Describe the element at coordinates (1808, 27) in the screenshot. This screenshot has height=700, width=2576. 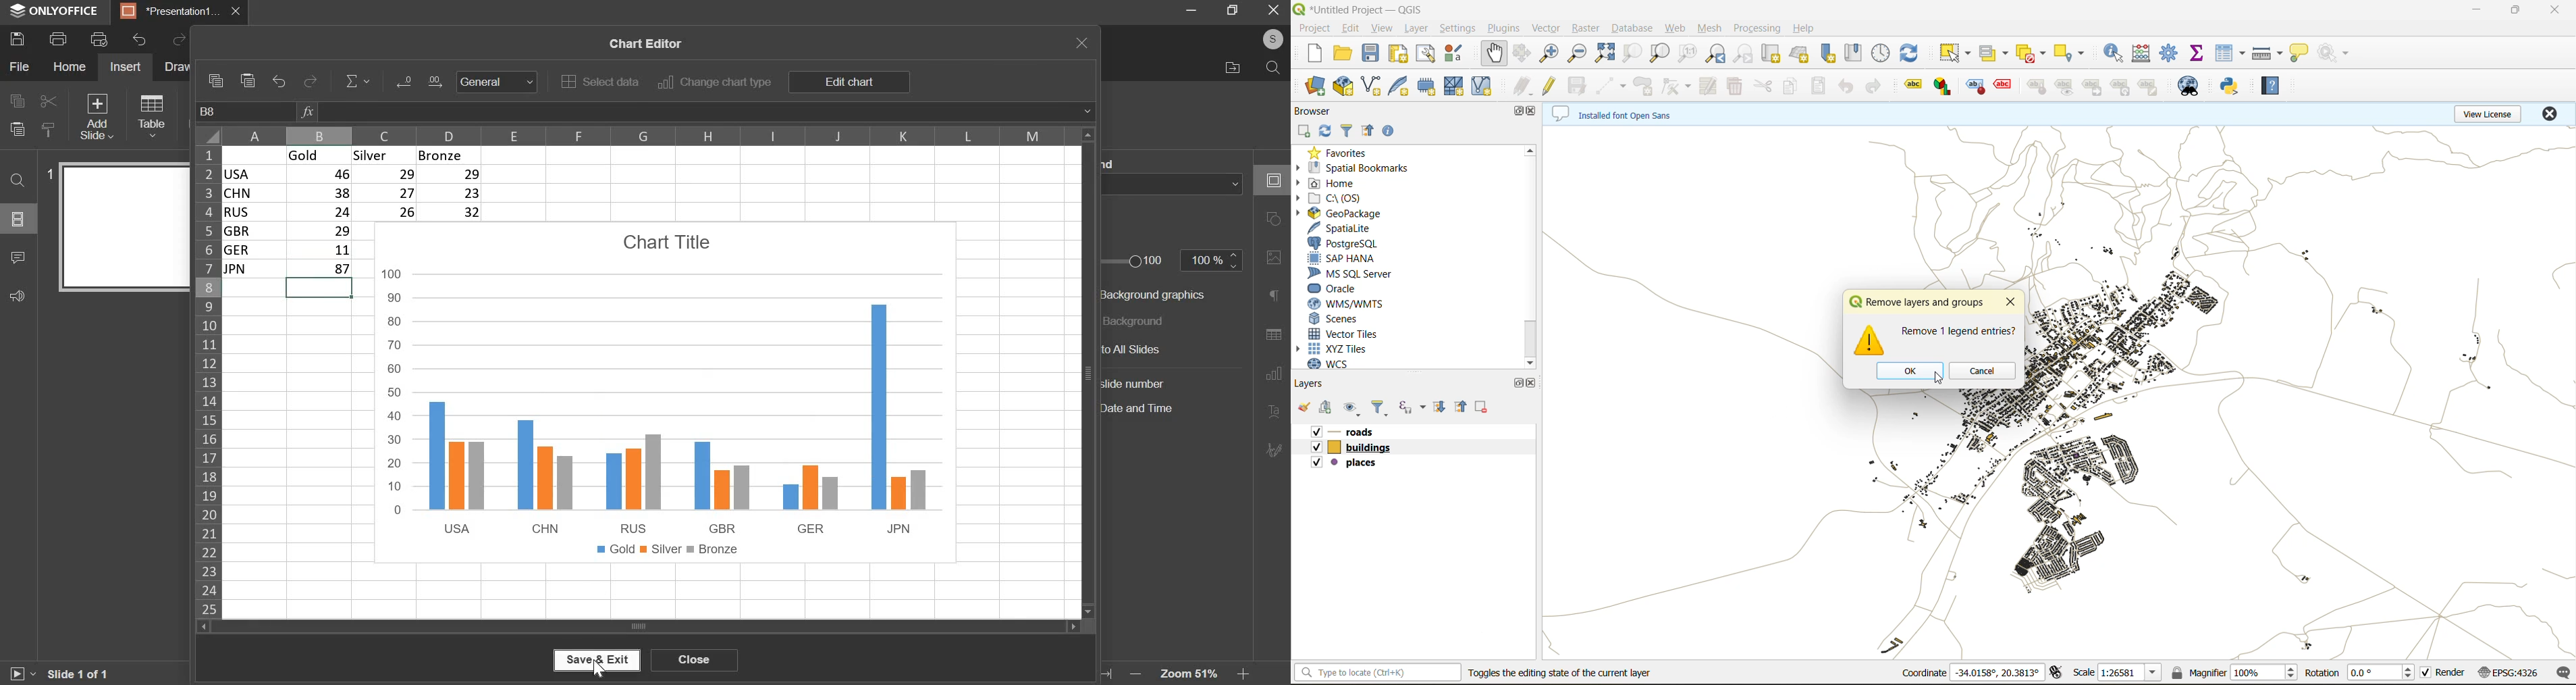
I see `help` at that location.